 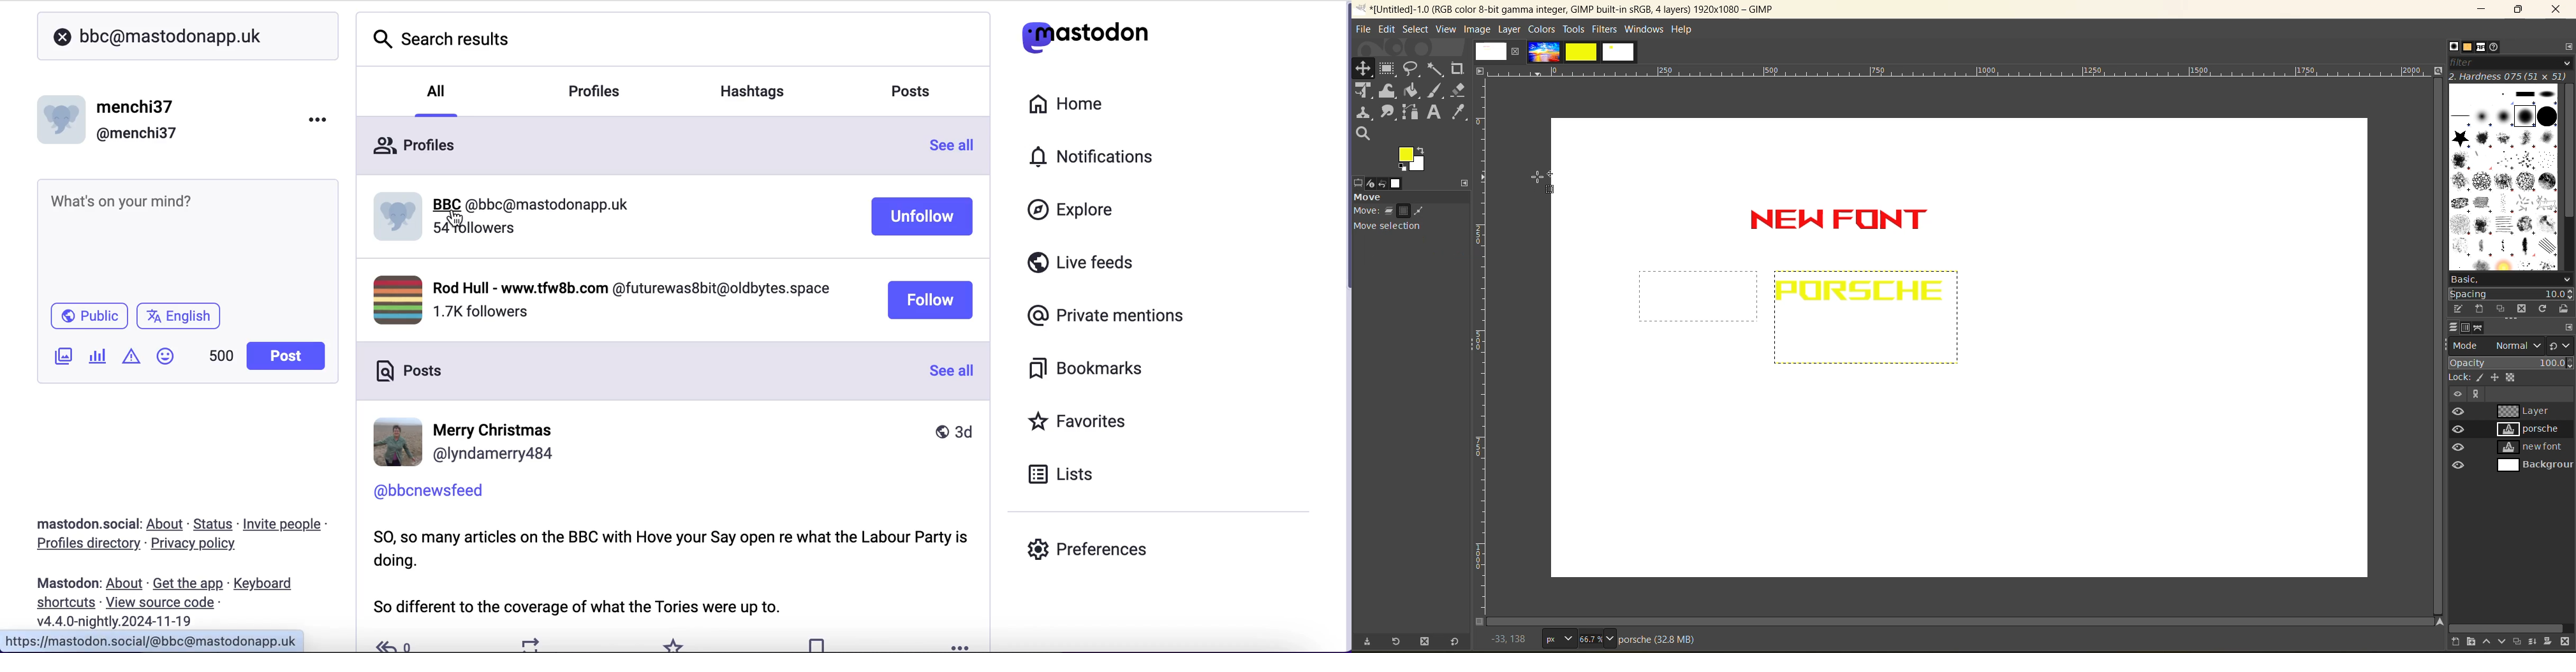 I want to click on notifications, so click(x=1097, y=156).